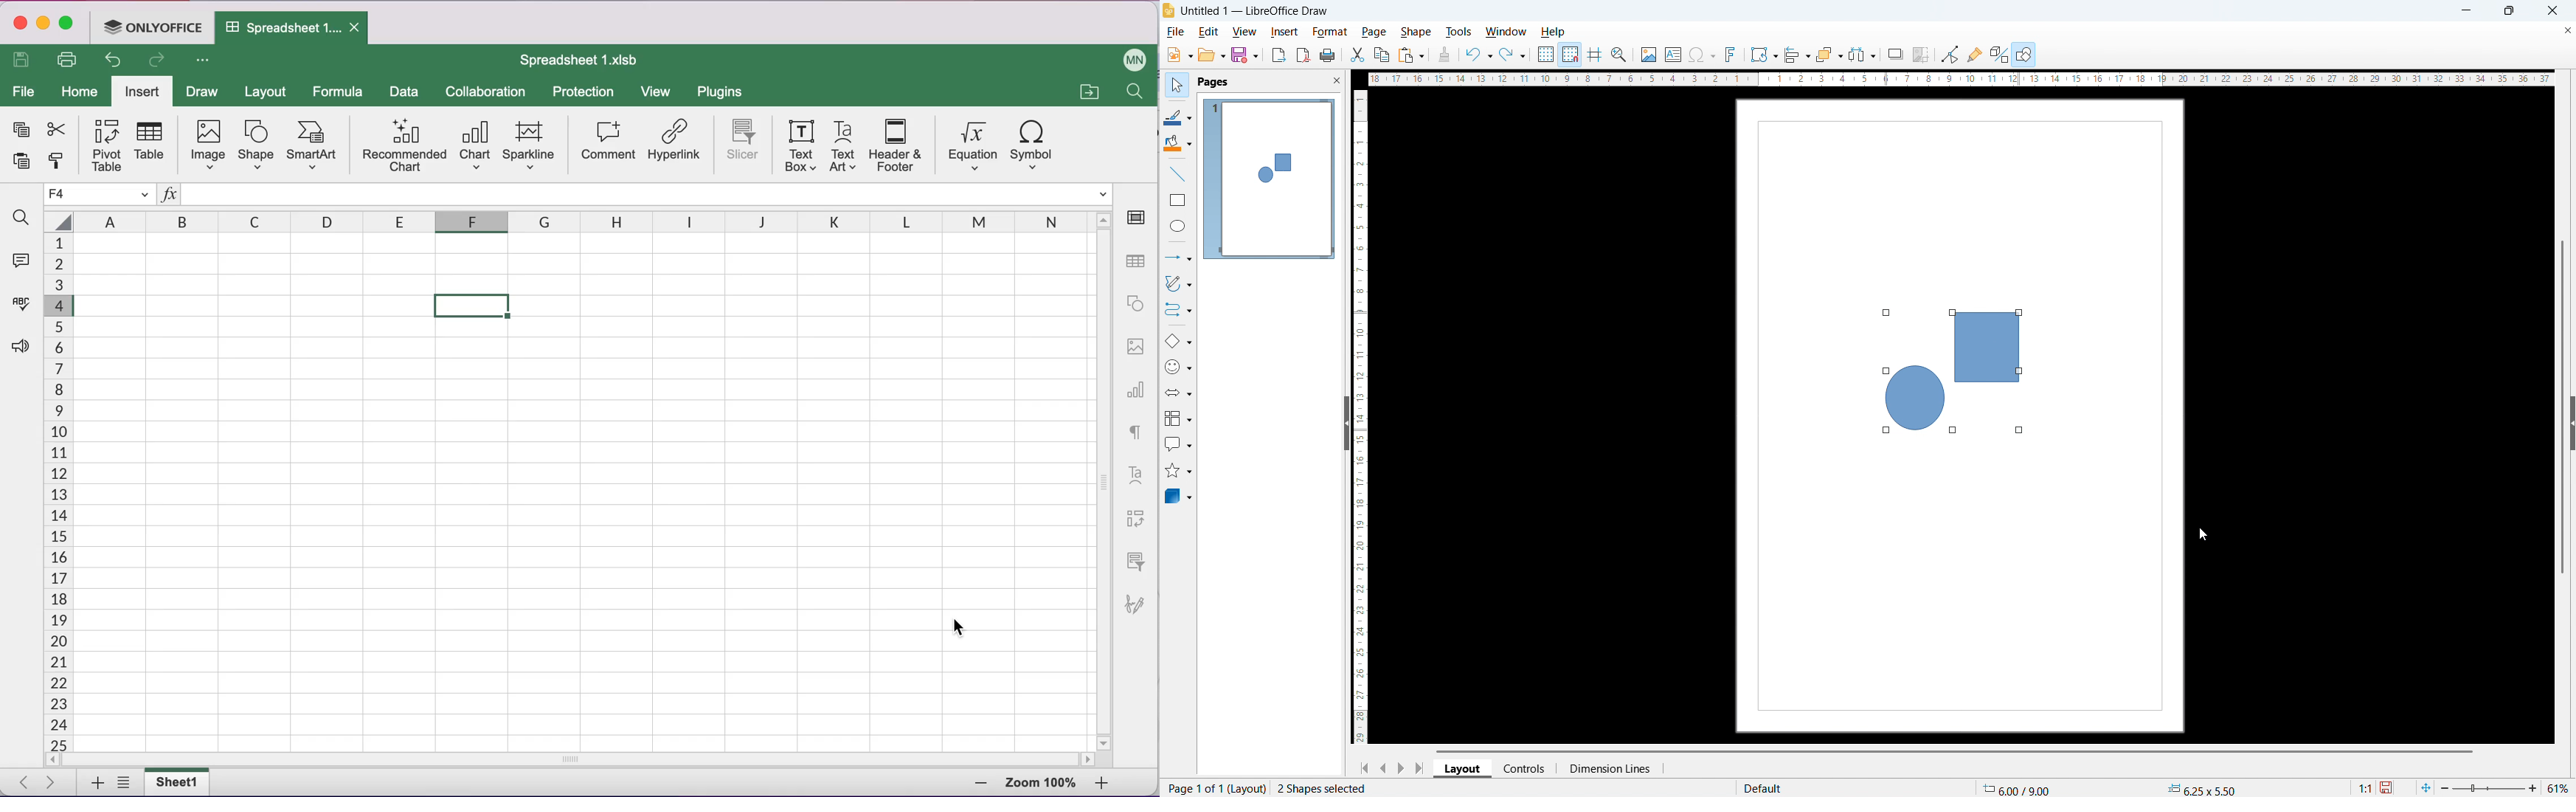 The width and height of the screenshot is (2576, 812). Describe the element at coordinates (141, 89) in the screenshot. I see `insert` at that location.